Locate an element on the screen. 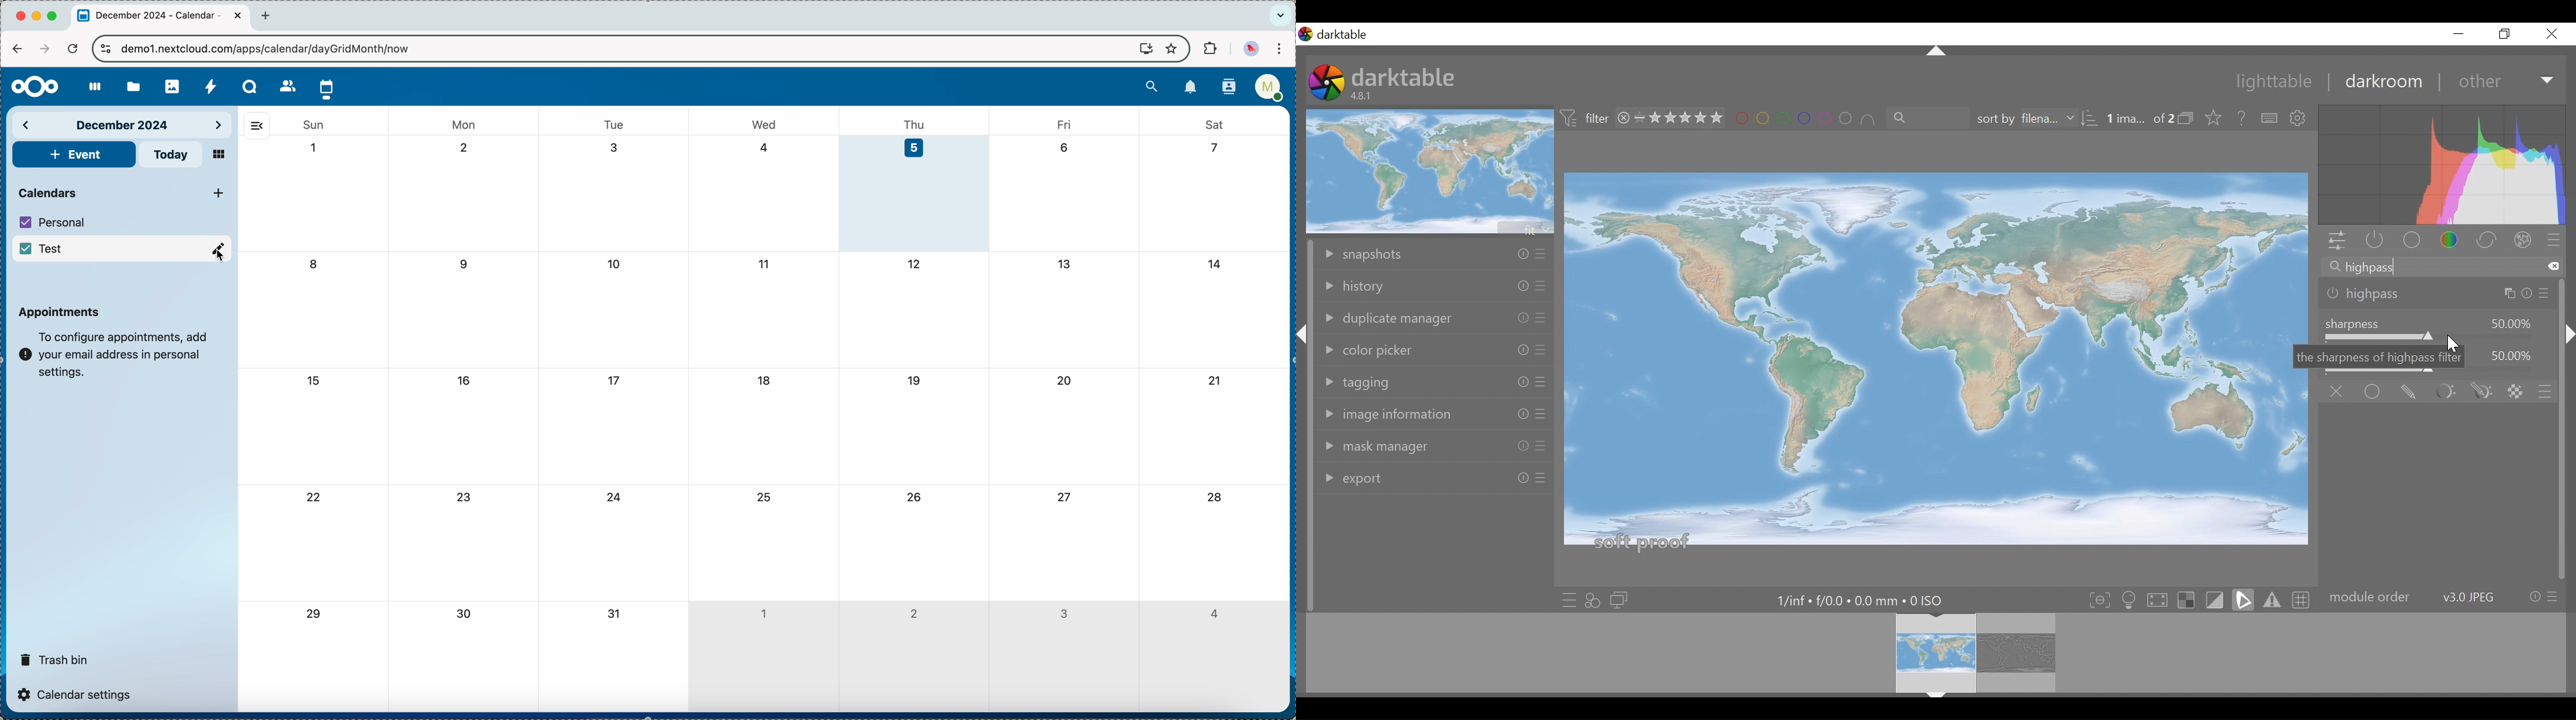  24 is located at coordinates (615, 499).